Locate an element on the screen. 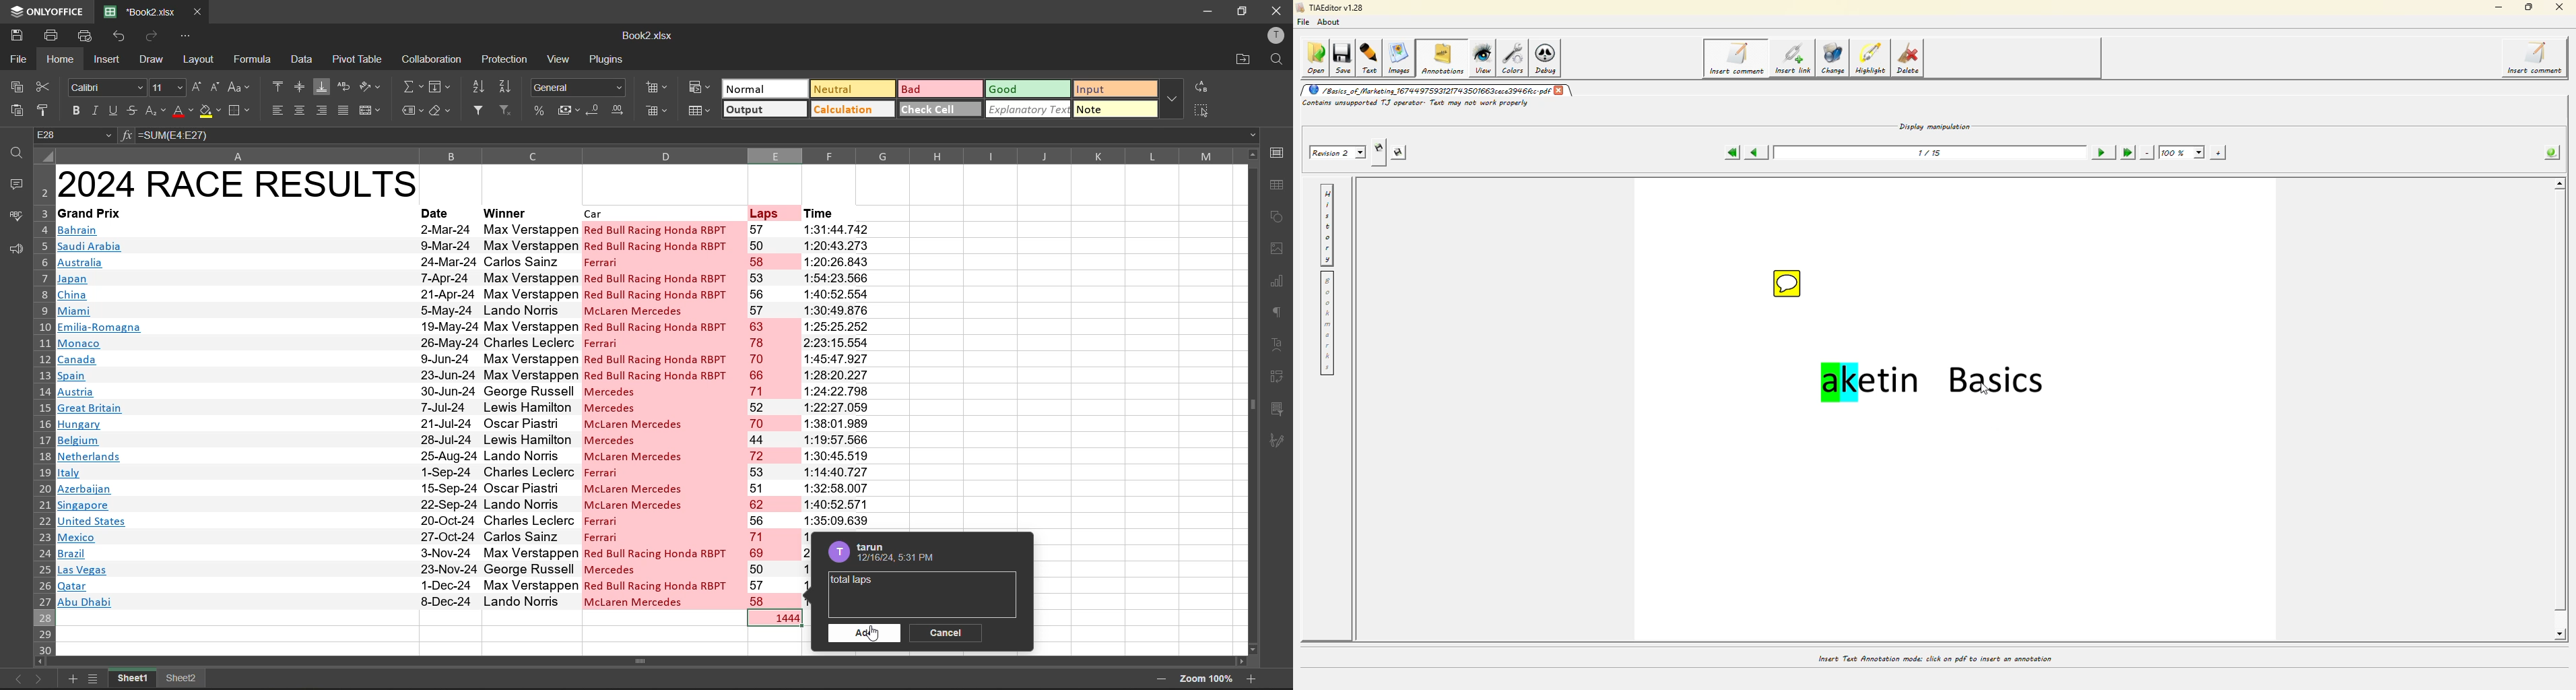 Image resolution: width=2576 pixels, height=700 pixels. open location is located at coordinates (1244, 59).